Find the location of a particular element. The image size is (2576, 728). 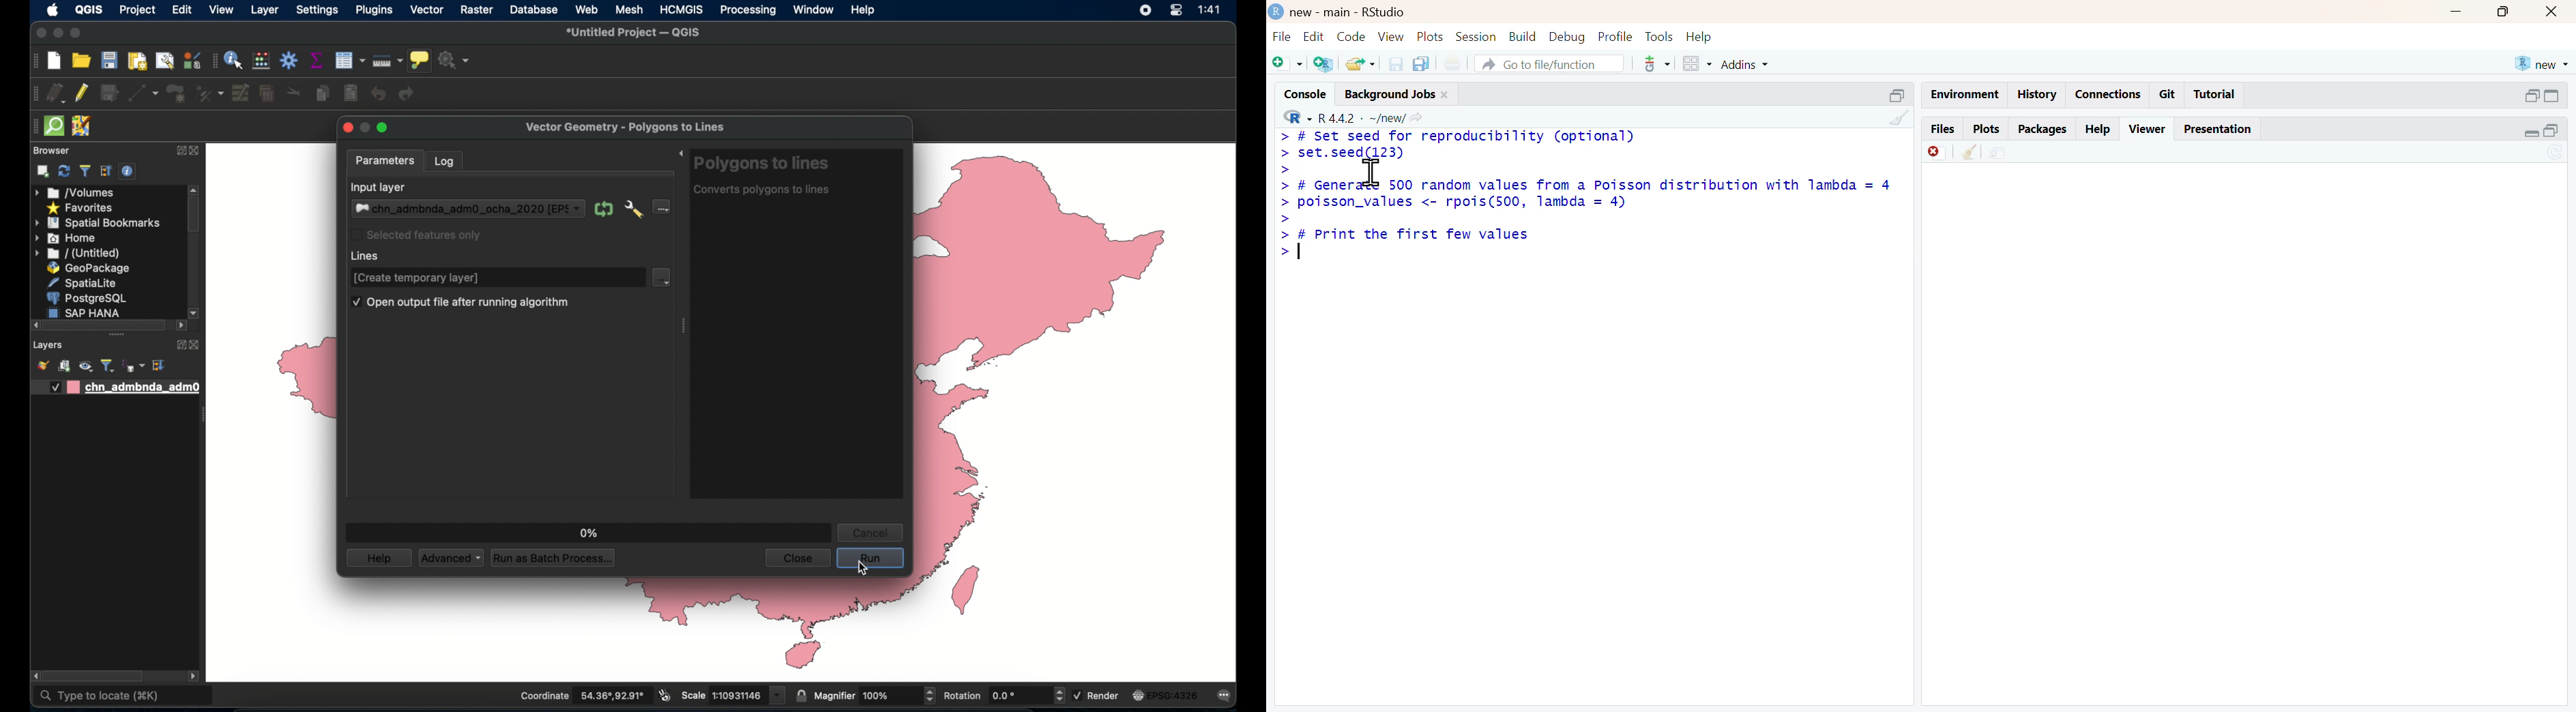

session is located at coordinates (1475, 37).